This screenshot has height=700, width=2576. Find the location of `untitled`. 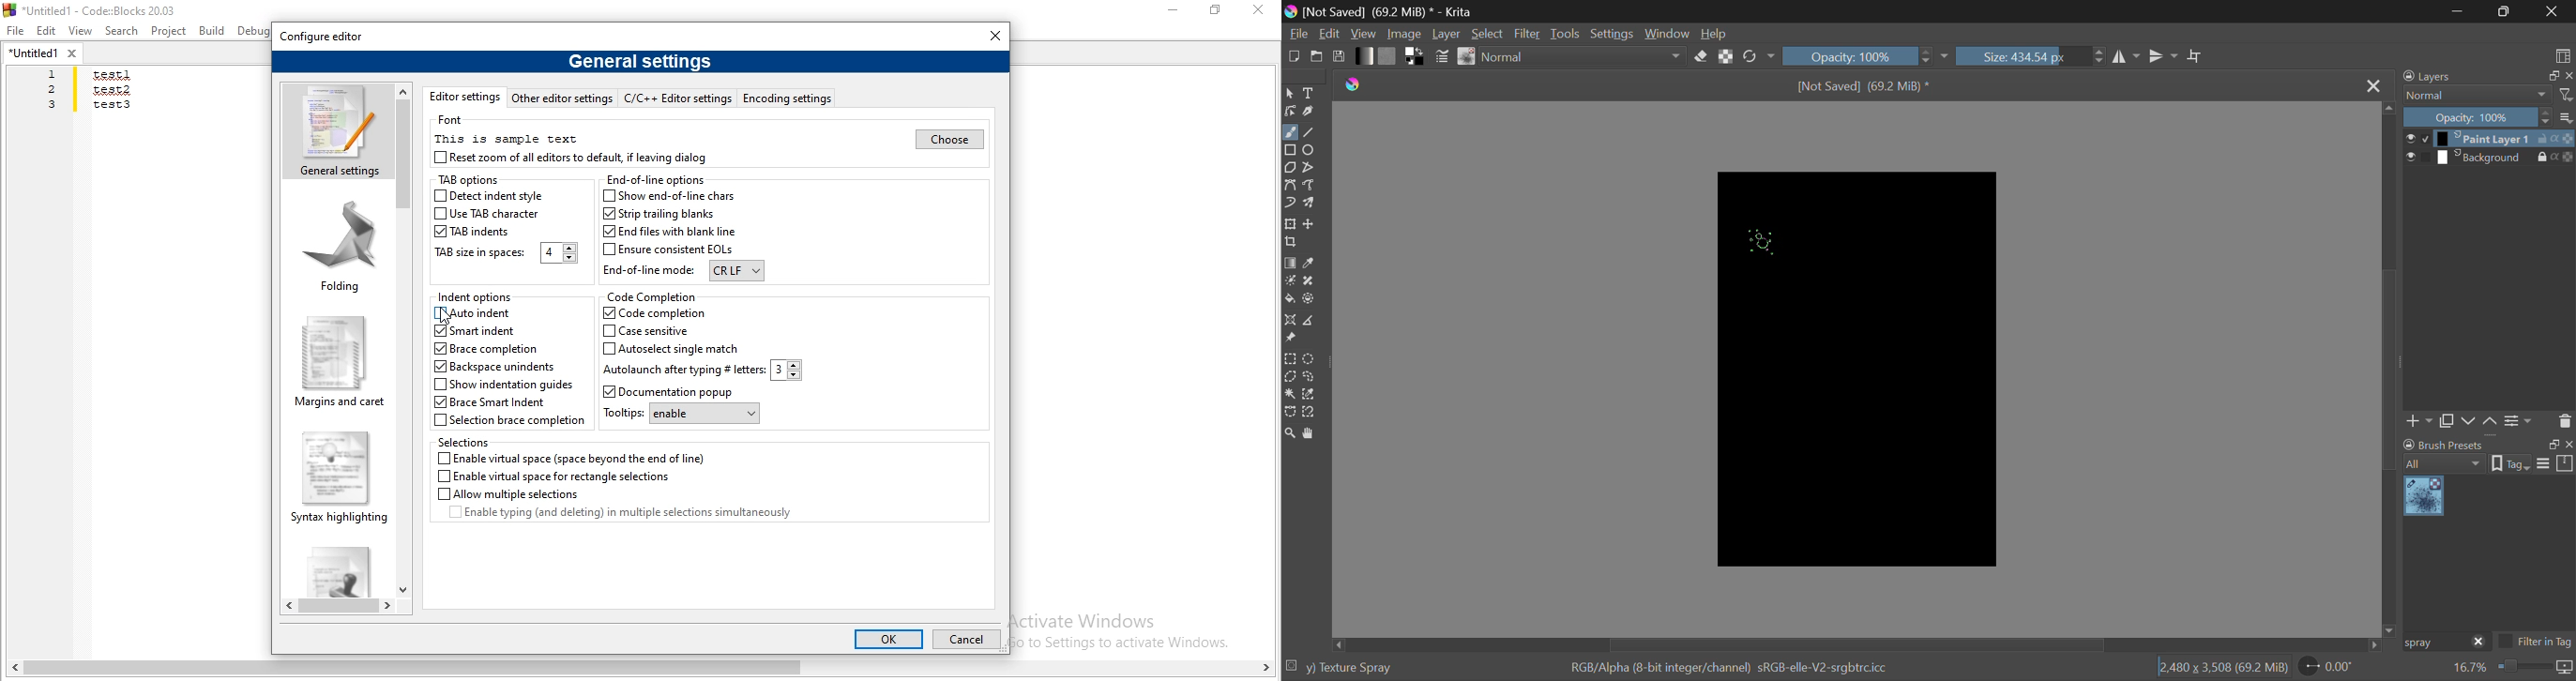

untitled is located at coordinates (43, 53).